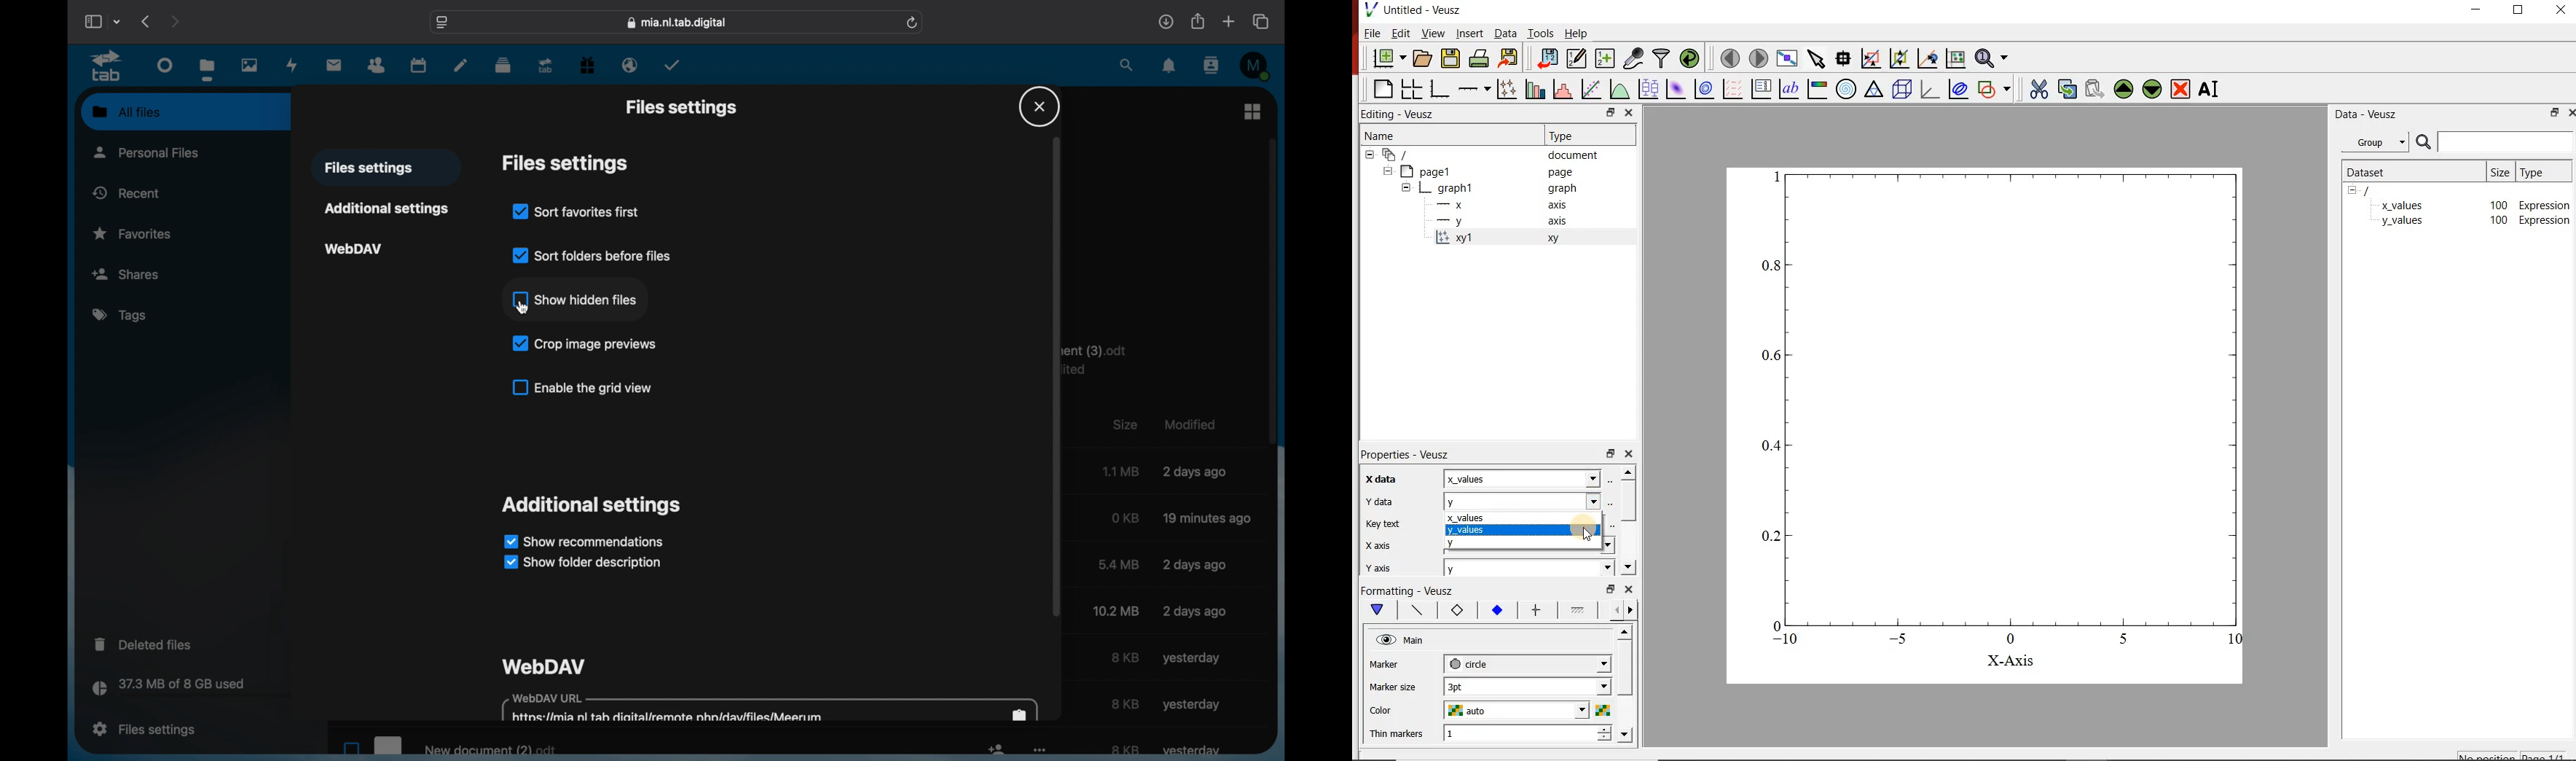 The image size is (2576, 784). What do you see at coordinates (999, 750) in the screenshot?
I see `icon` at bounding box center [999, 750].